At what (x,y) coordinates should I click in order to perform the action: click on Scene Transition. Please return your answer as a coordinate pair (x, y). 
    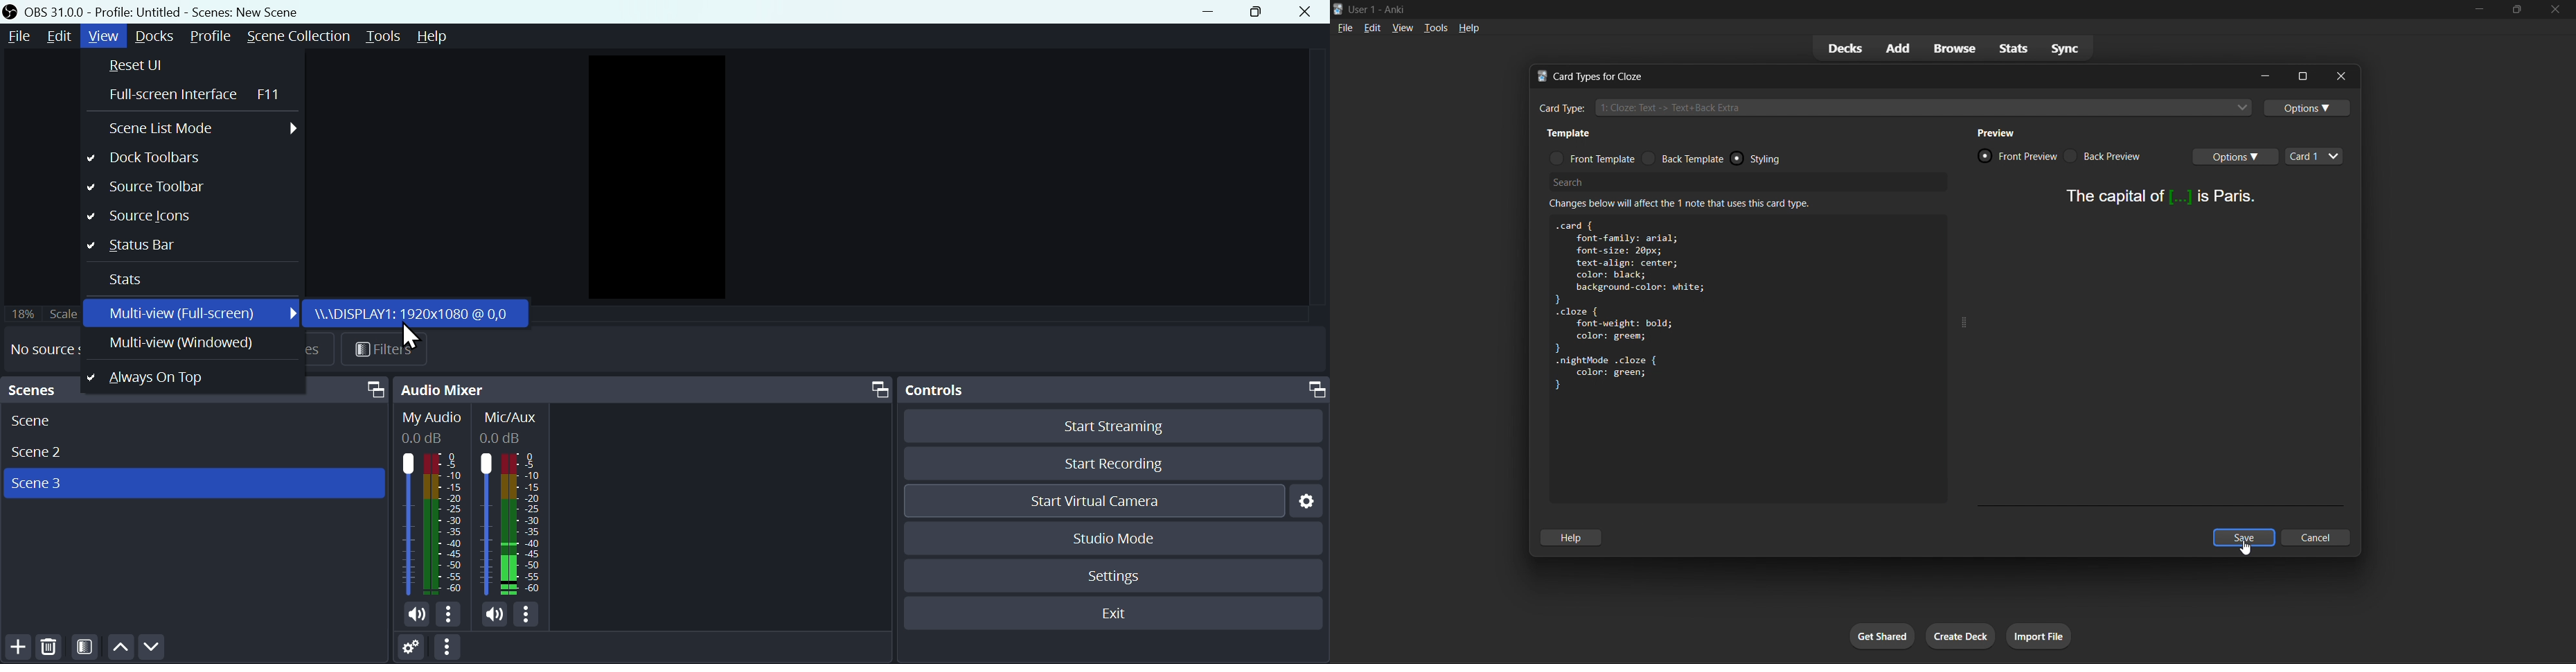
    Looking at the image, I should click on (298, 37).